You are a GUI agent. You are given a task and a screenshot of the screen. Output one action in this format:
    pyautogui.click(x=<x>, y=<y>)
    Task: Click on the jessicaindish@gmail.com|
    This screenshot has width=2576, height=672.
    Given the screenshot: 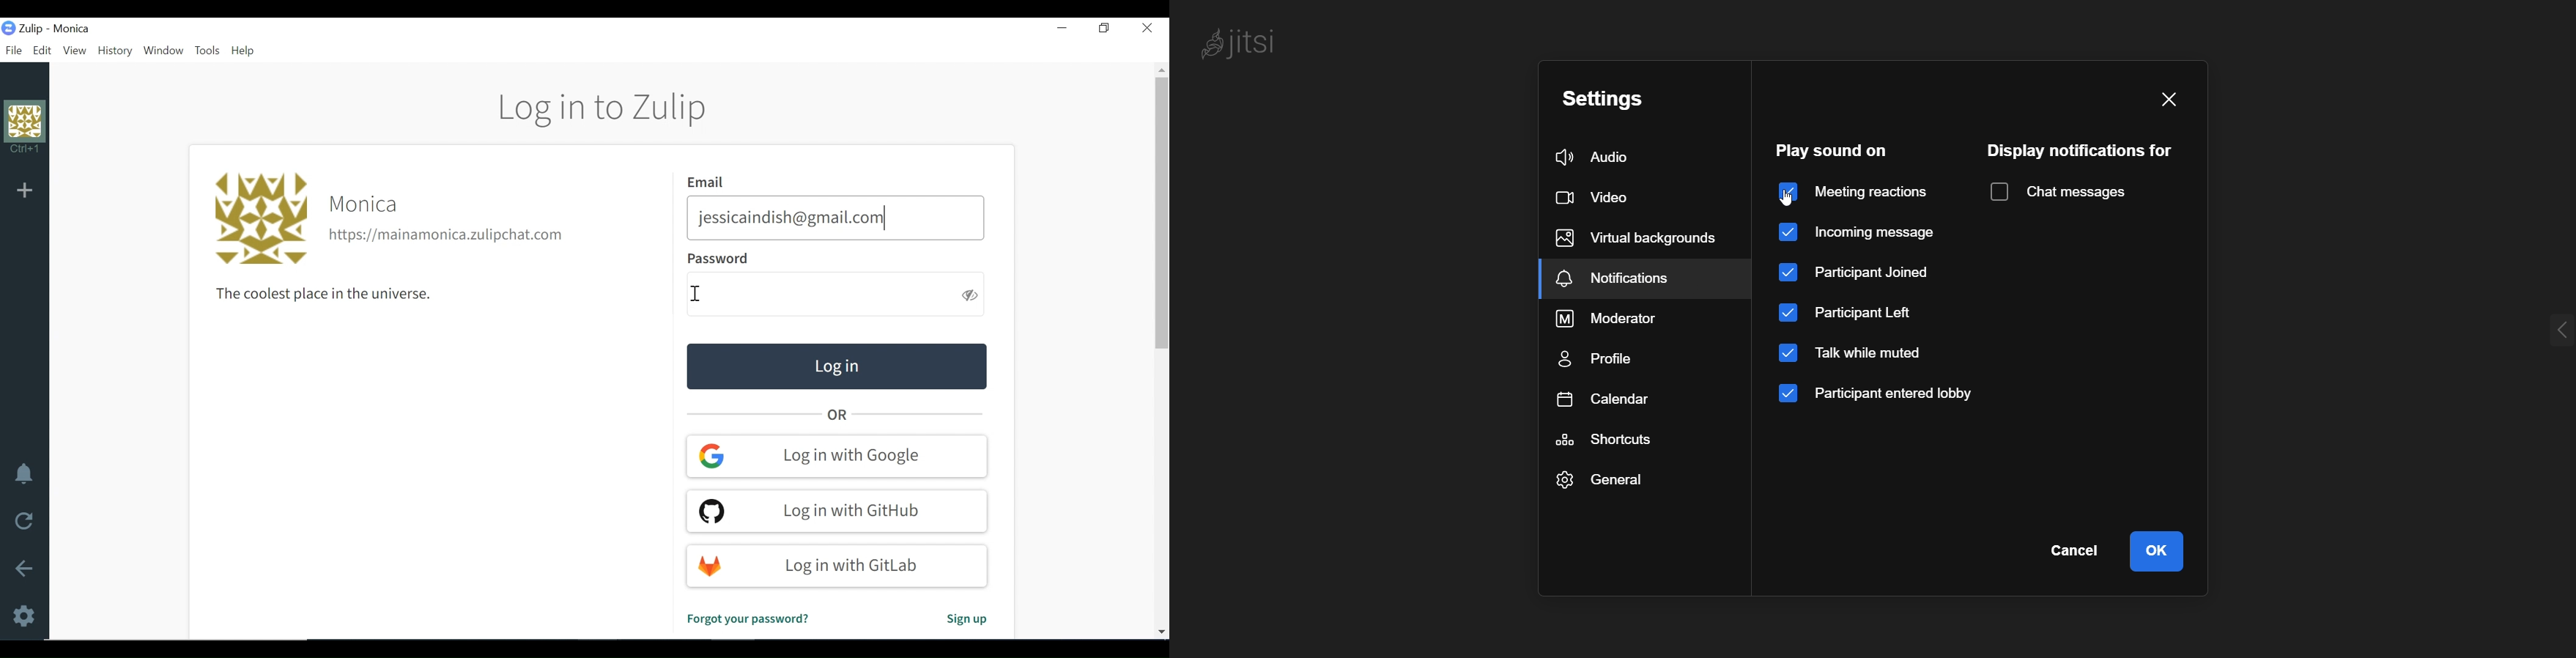 What is the action you would take?
    pyautogui.click(x=793, y=218)
    